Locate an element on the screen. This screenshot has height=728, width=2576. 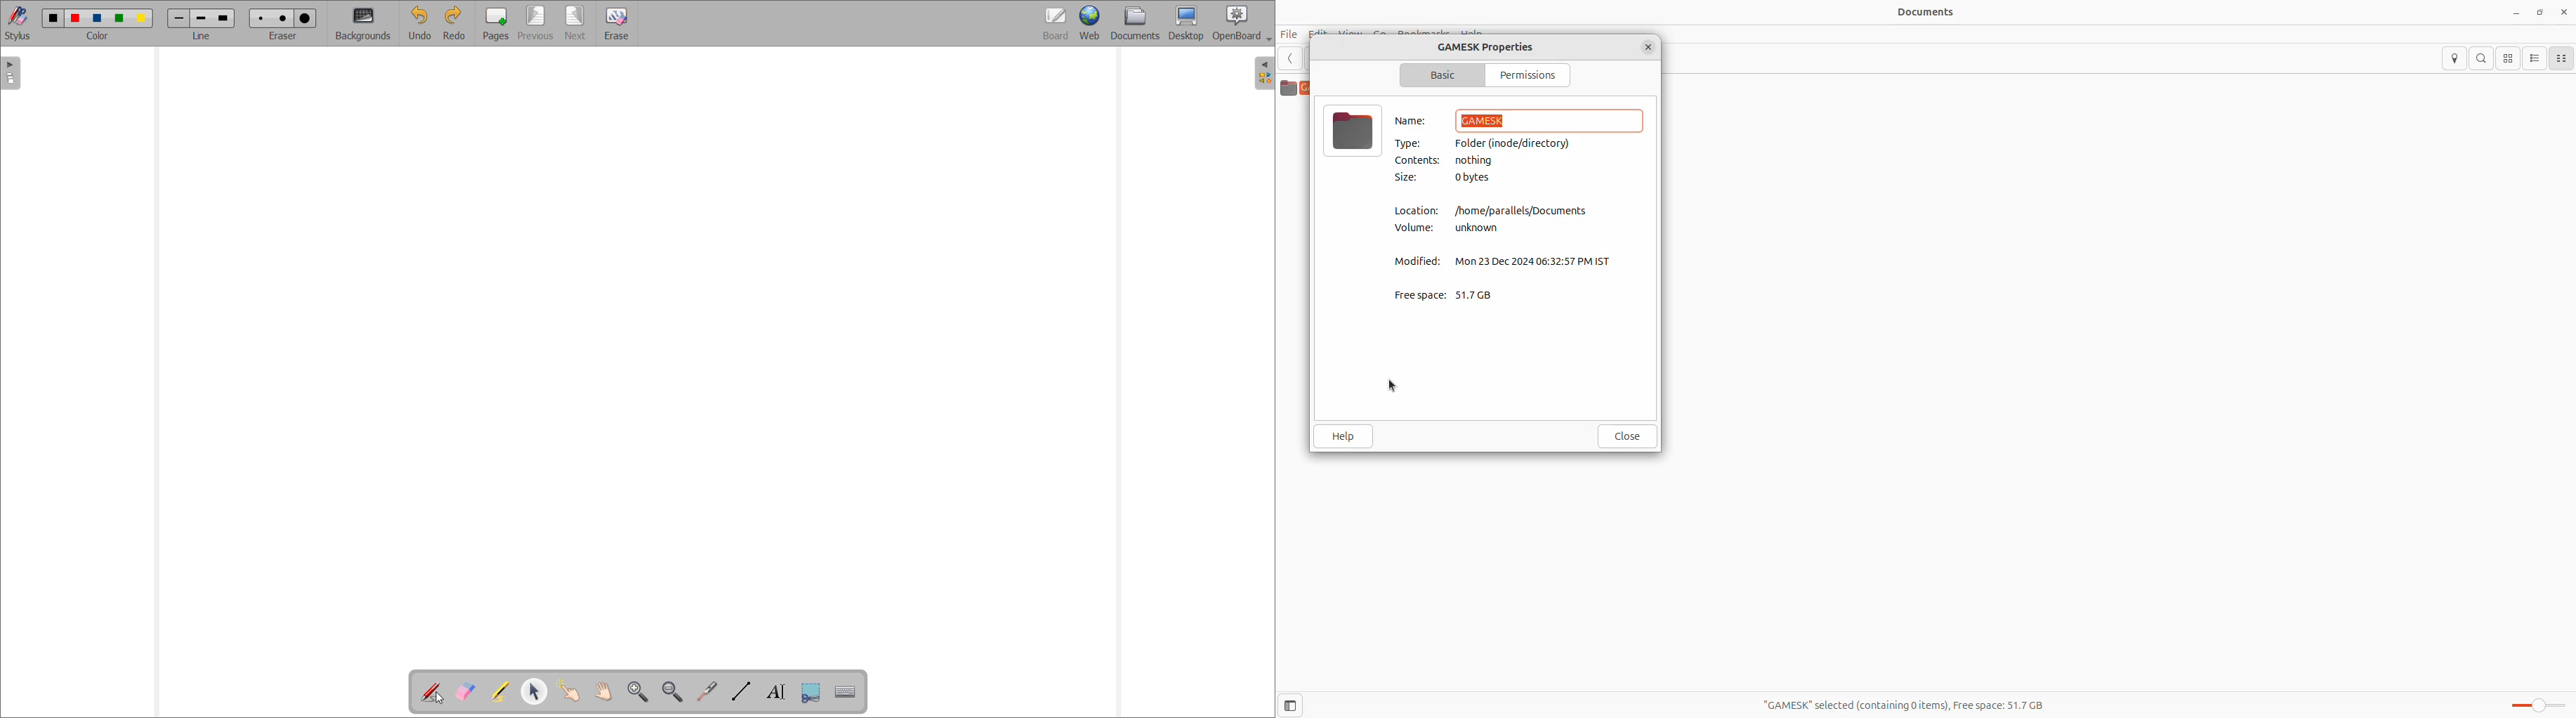
Eraser size is located at coordinates (262, 18).